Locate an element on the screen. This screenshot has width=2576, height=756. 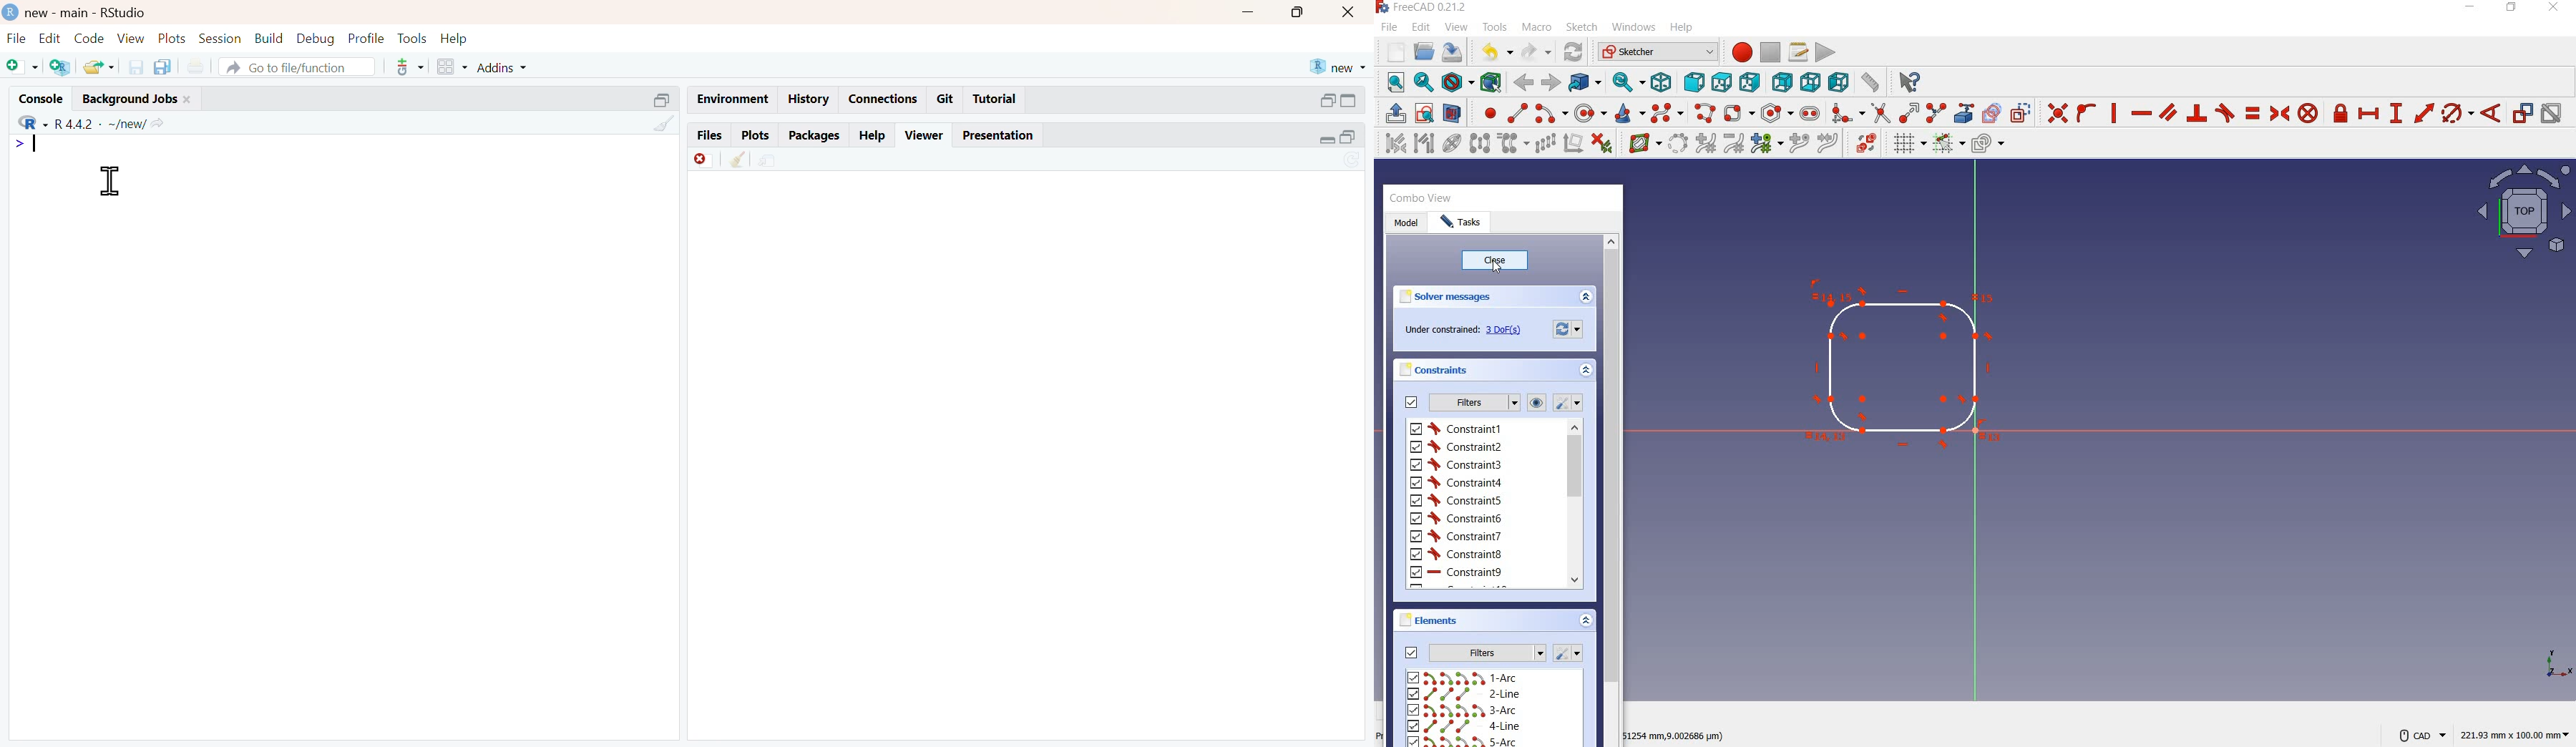
add R file is located at coordinates (62, 67).